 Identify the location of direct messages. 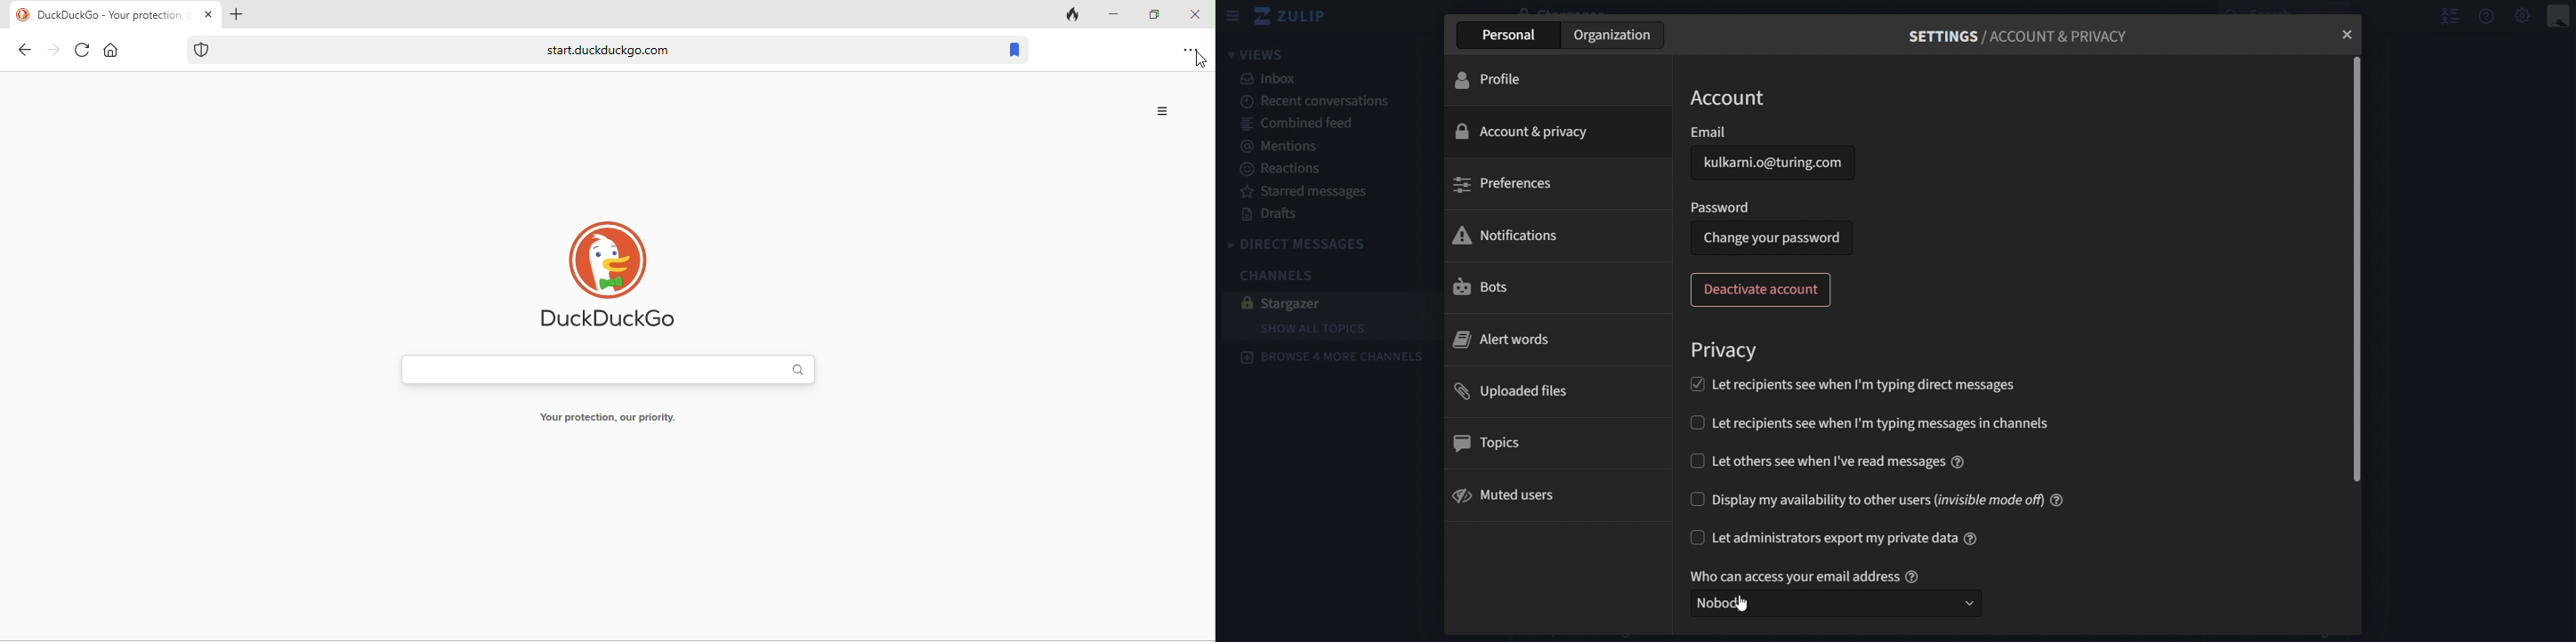
(1318, 243).